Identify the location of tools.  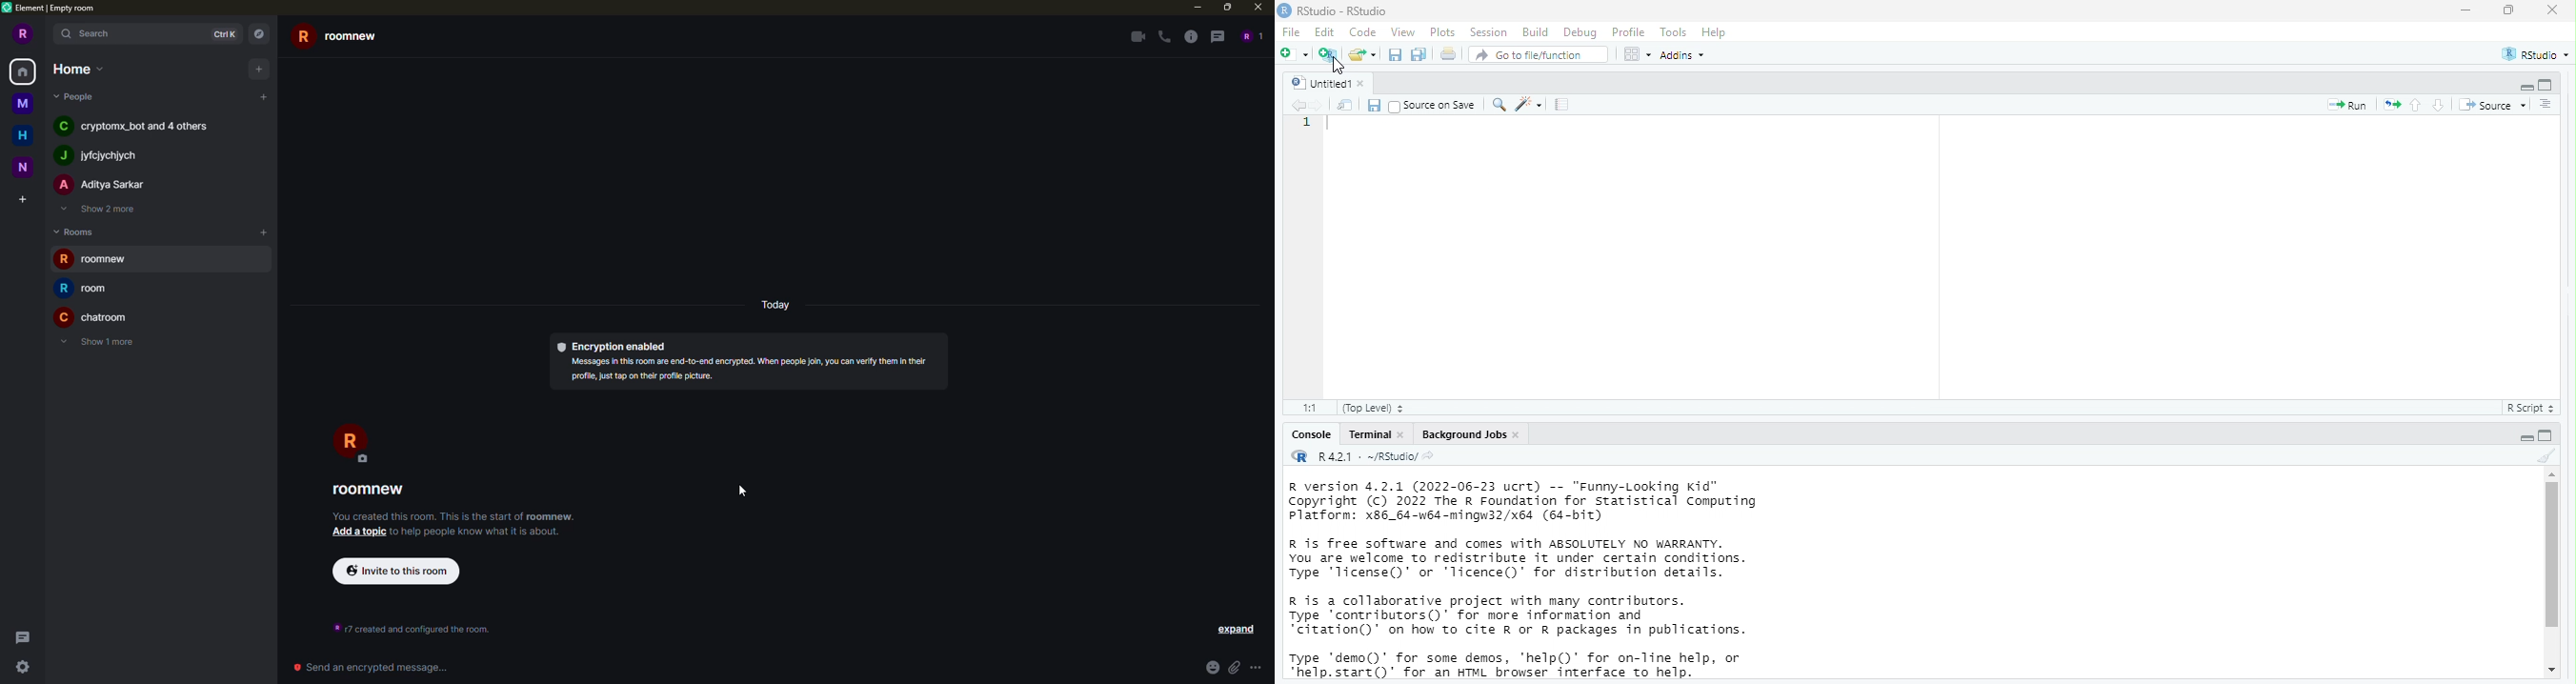
(1674, 32).